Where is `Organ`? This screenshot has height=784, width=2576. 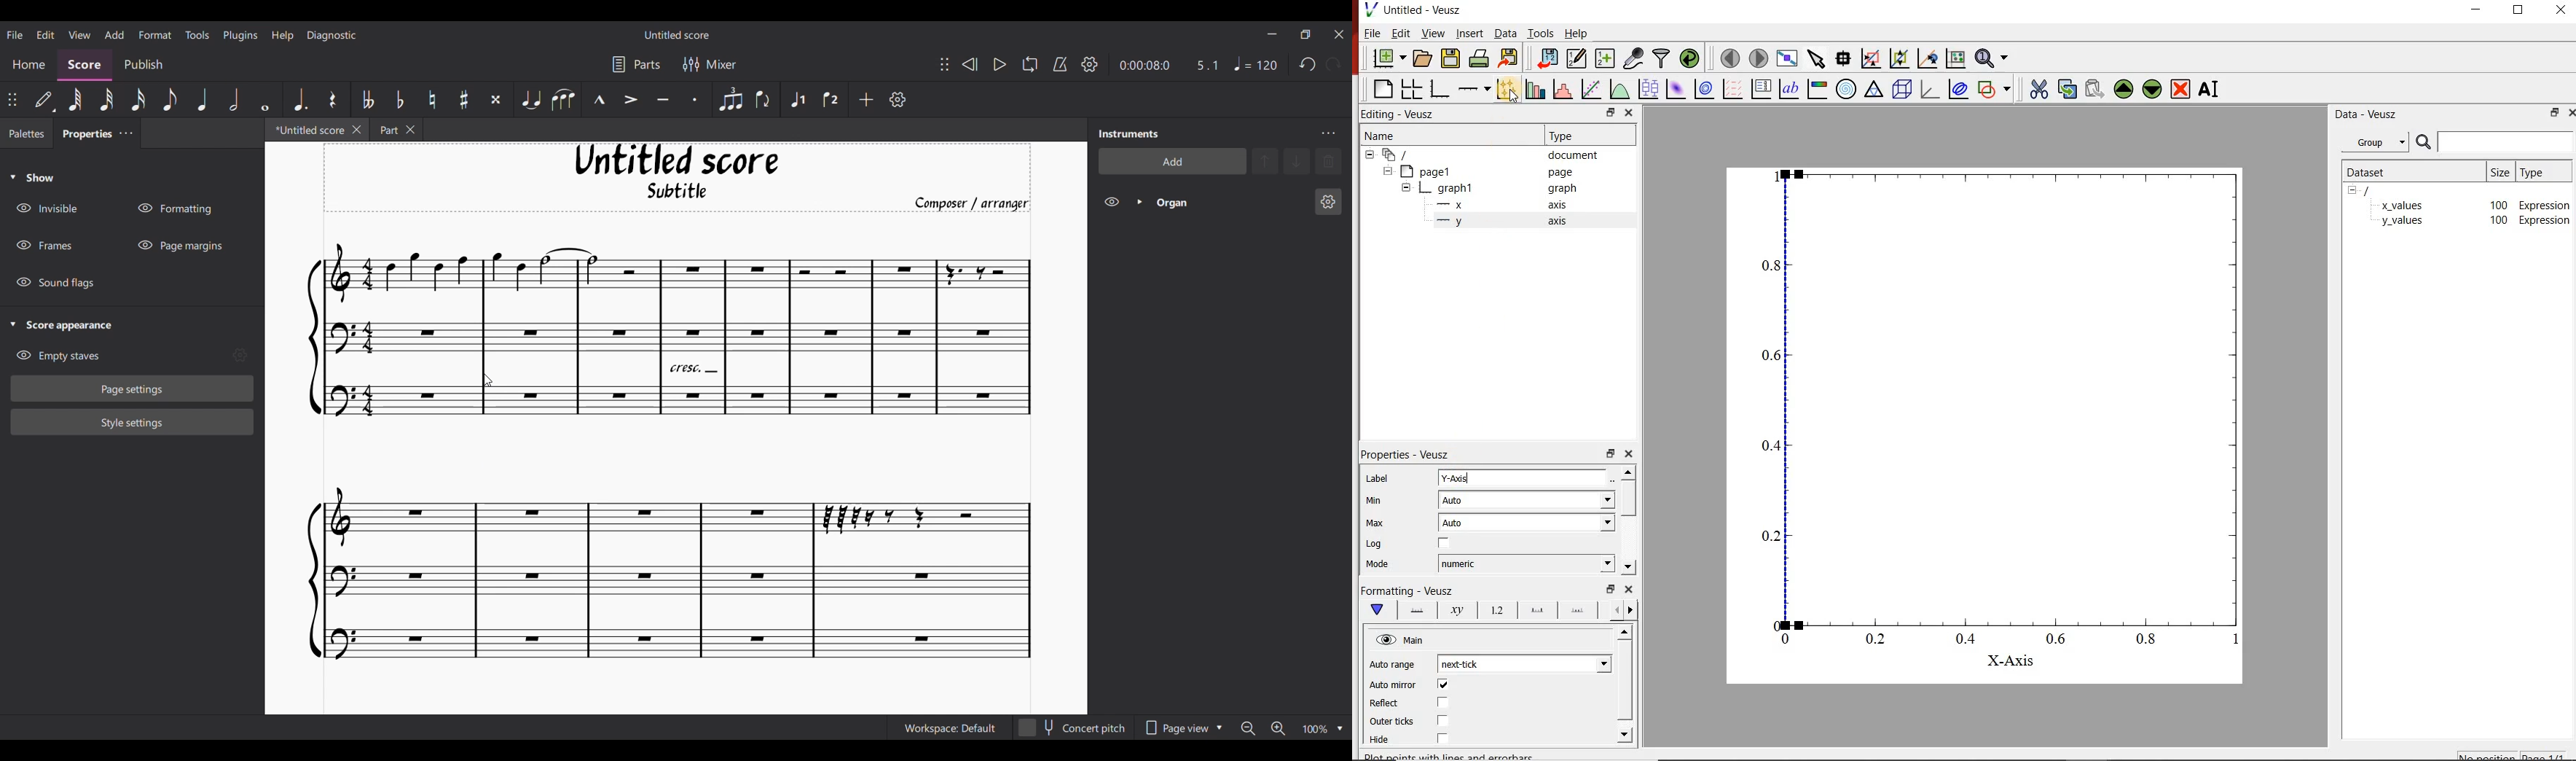 Organ is located at coordinates (1230, 202).